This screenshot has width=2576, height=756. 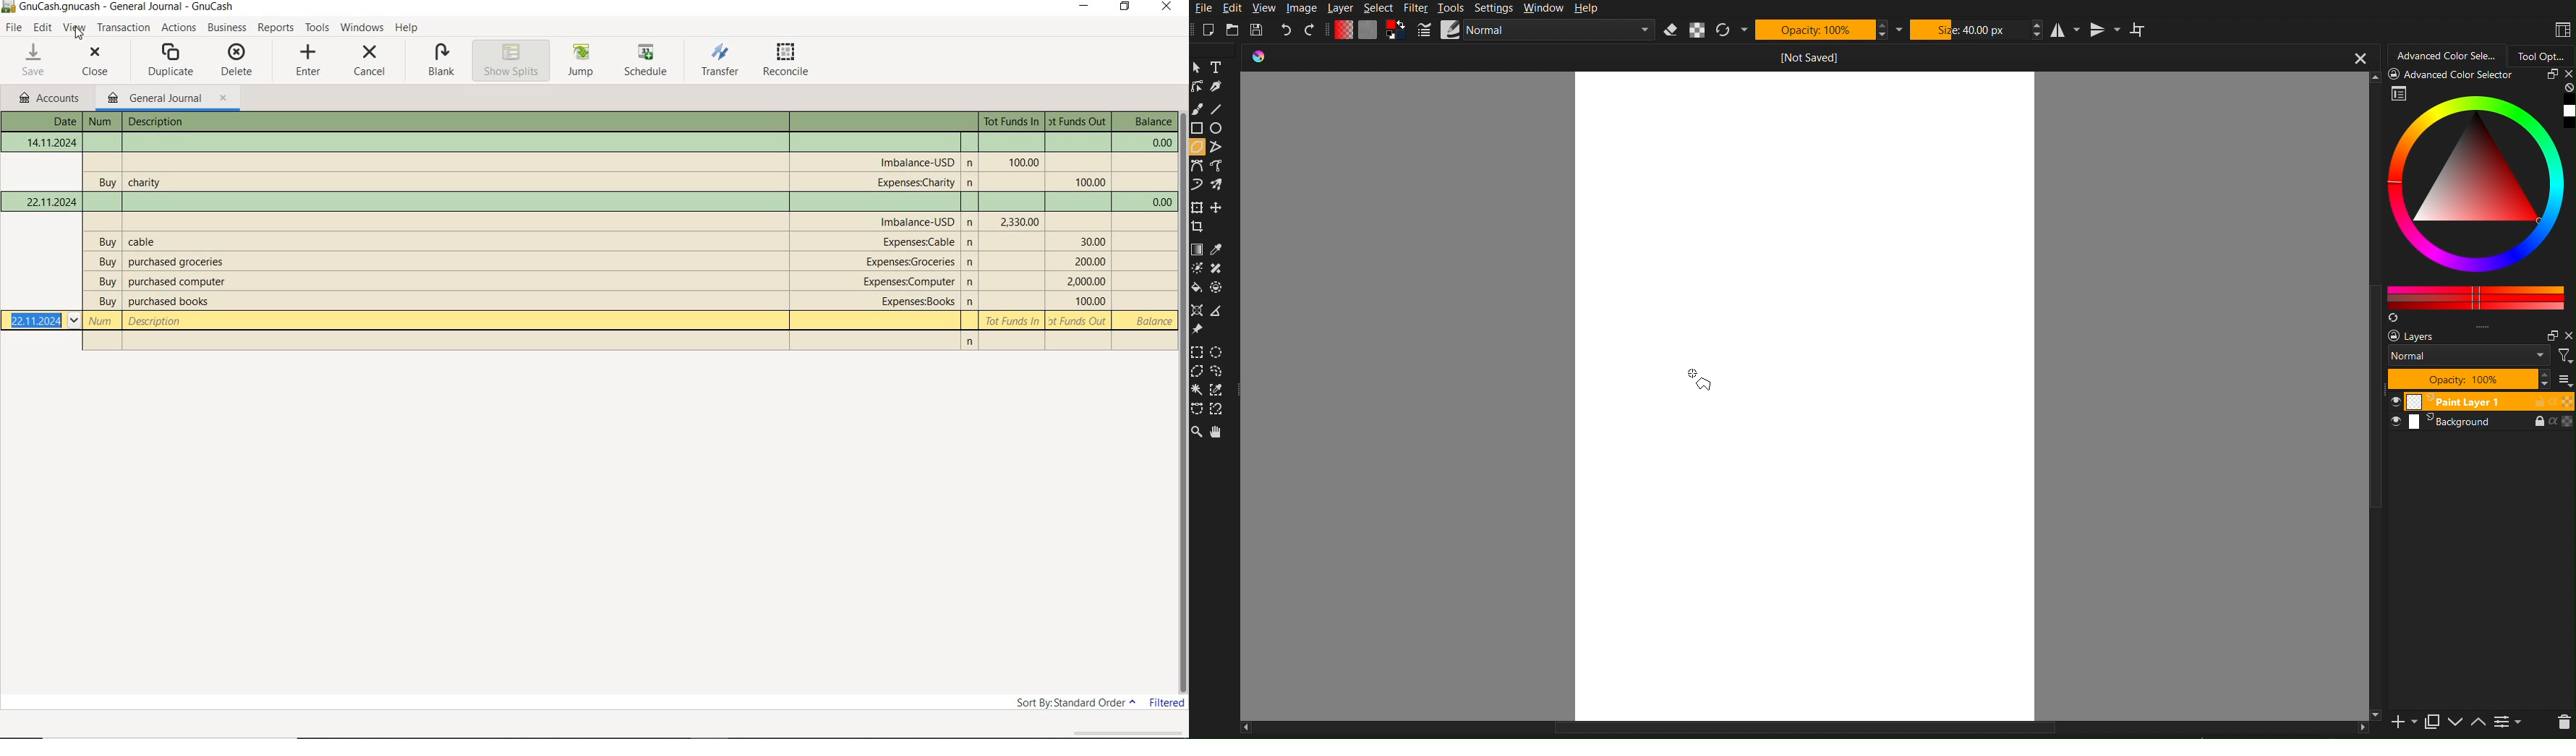 I want to click on move layer down, so click(x=2455, y=722).